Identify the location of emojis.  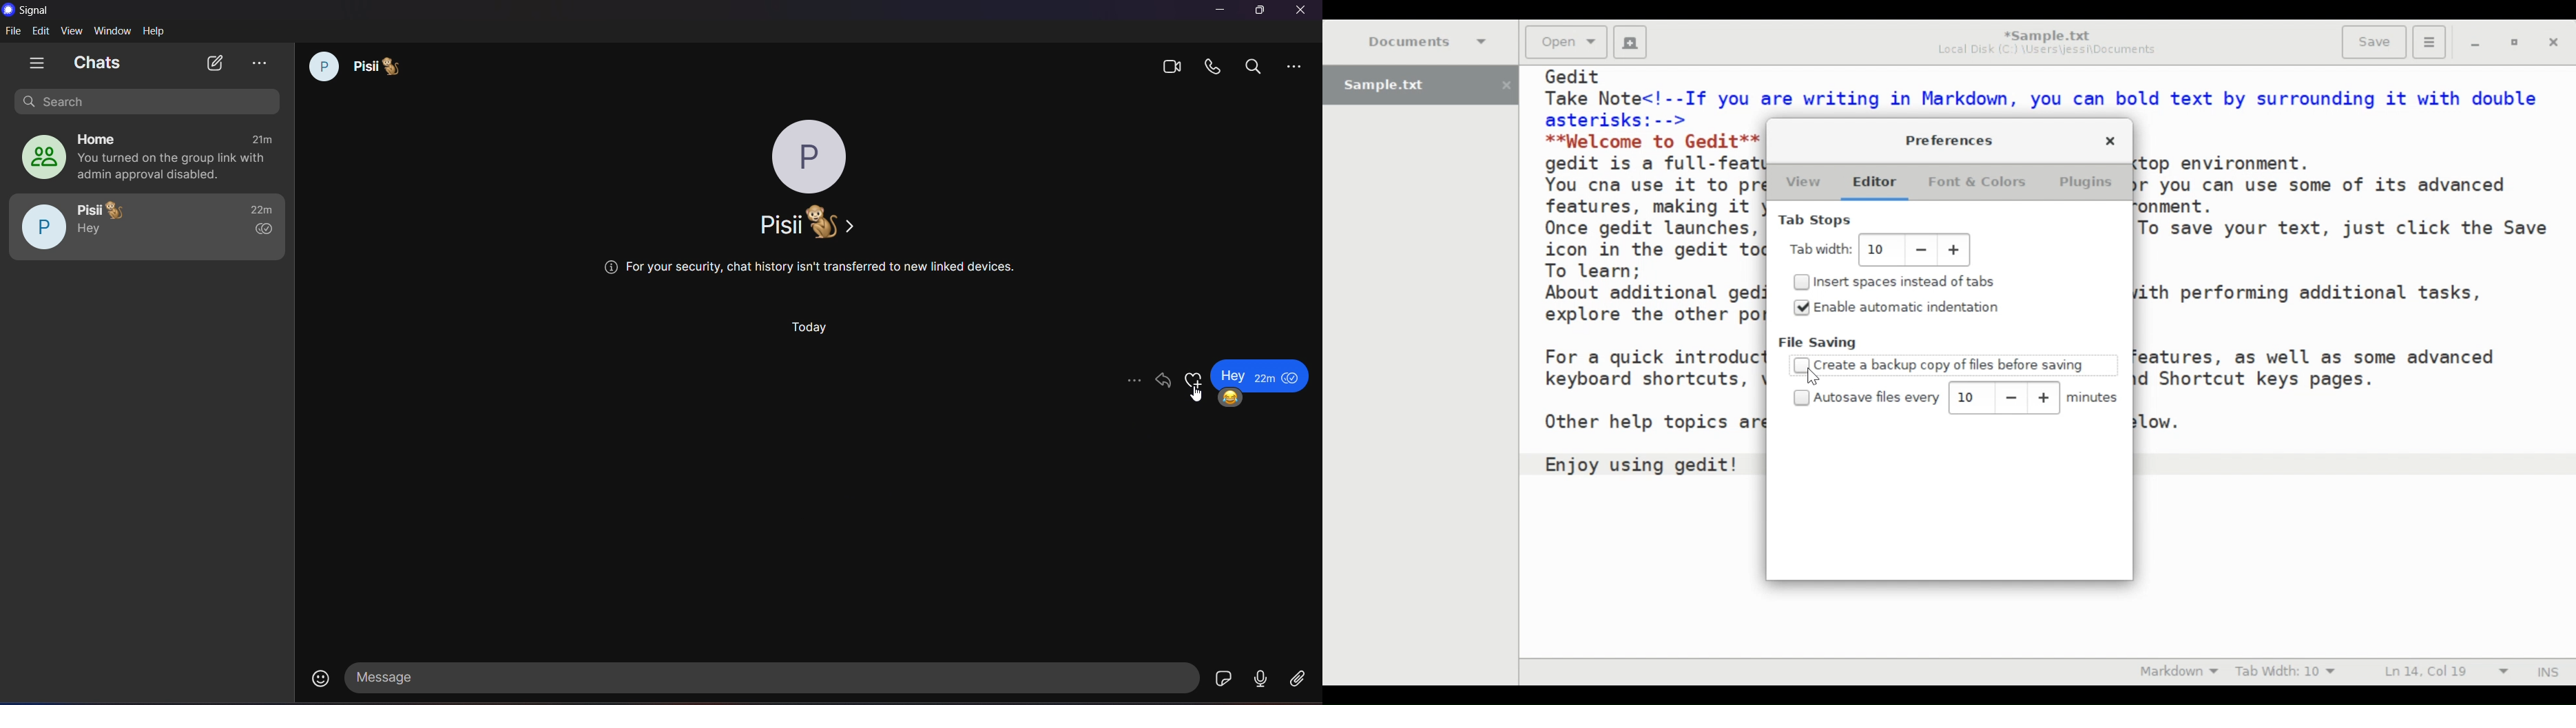
(1194, 380).